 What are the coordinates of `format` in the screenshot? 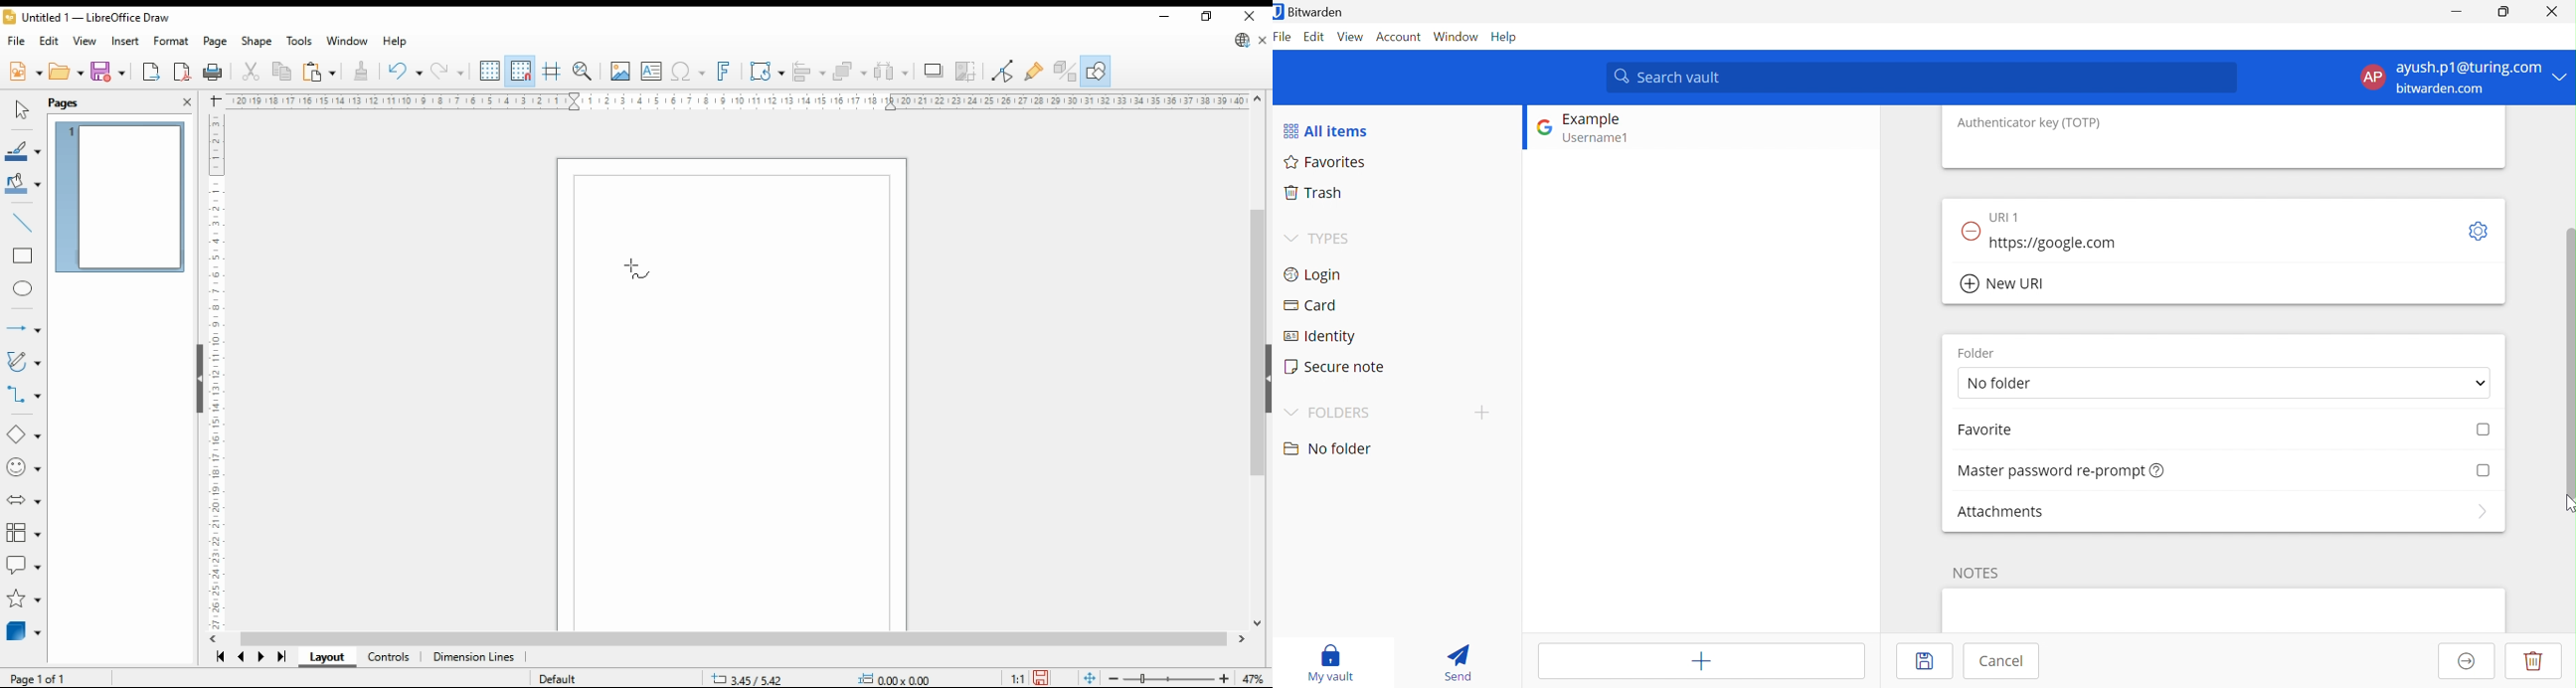 It's located at (171, 41).